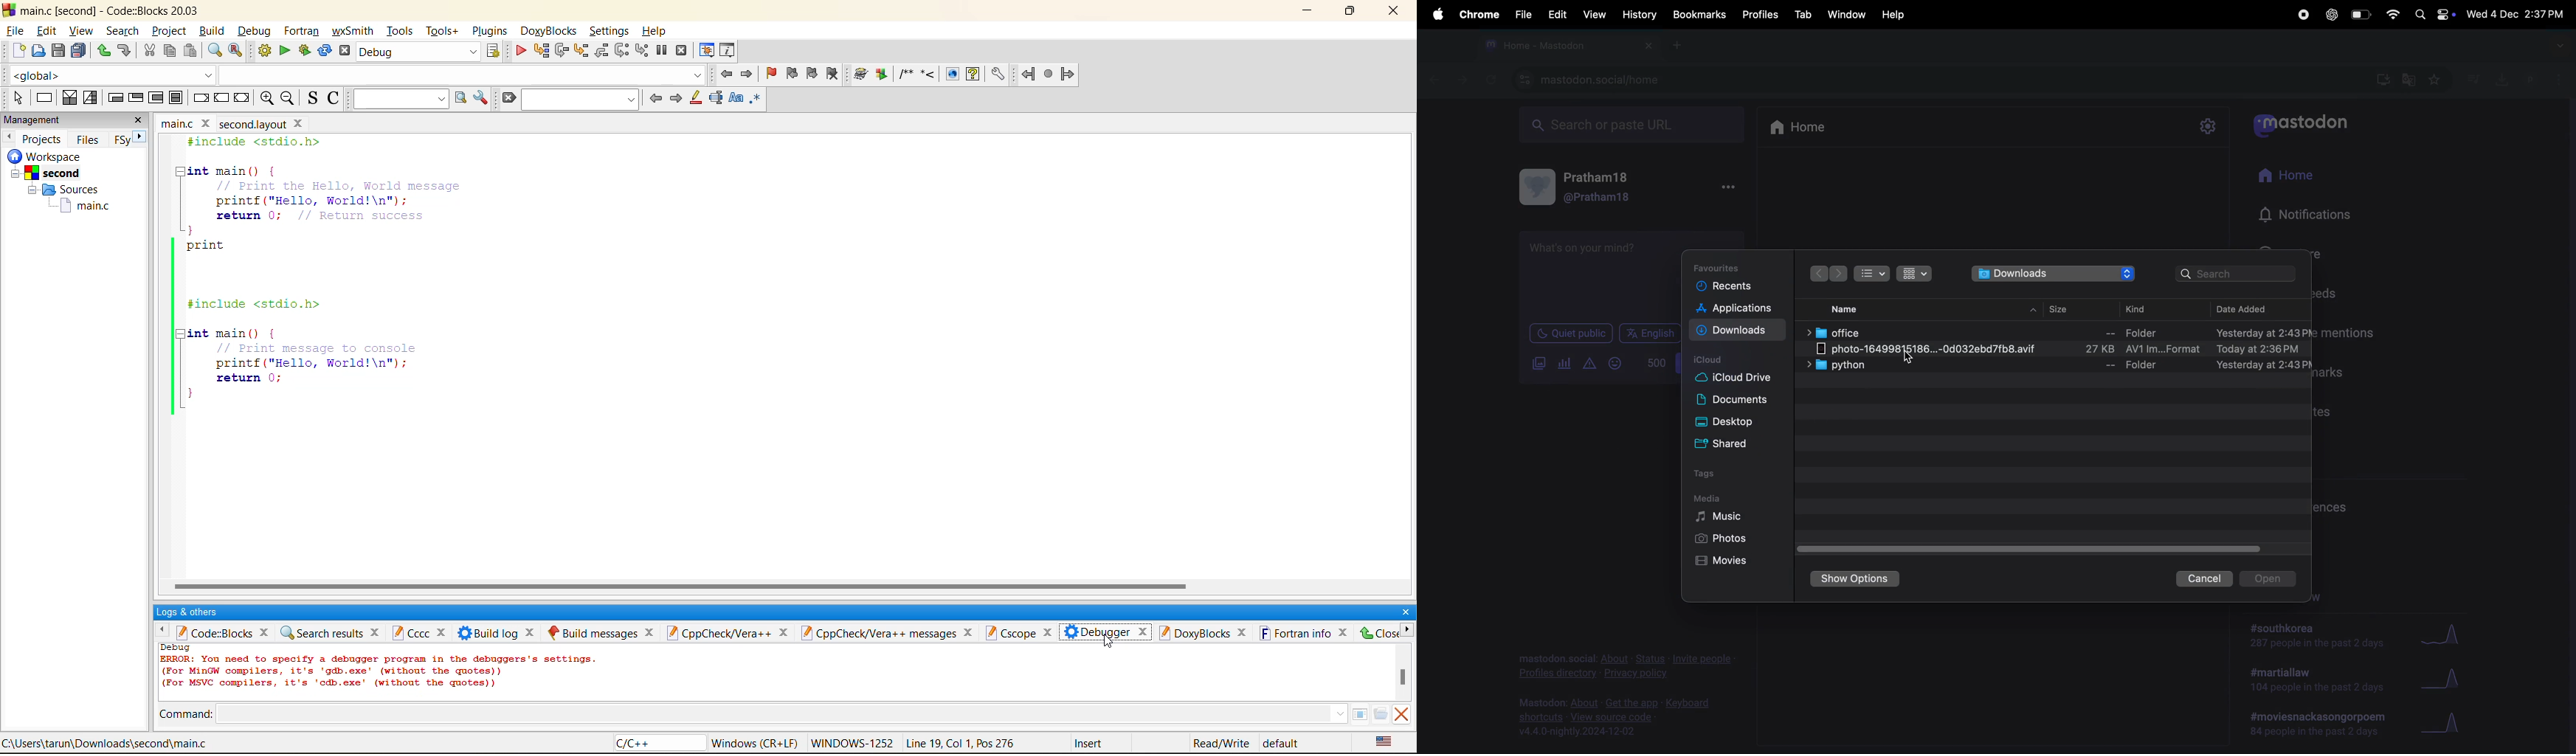  I want to click on mastodon url, so click(1592, 80).